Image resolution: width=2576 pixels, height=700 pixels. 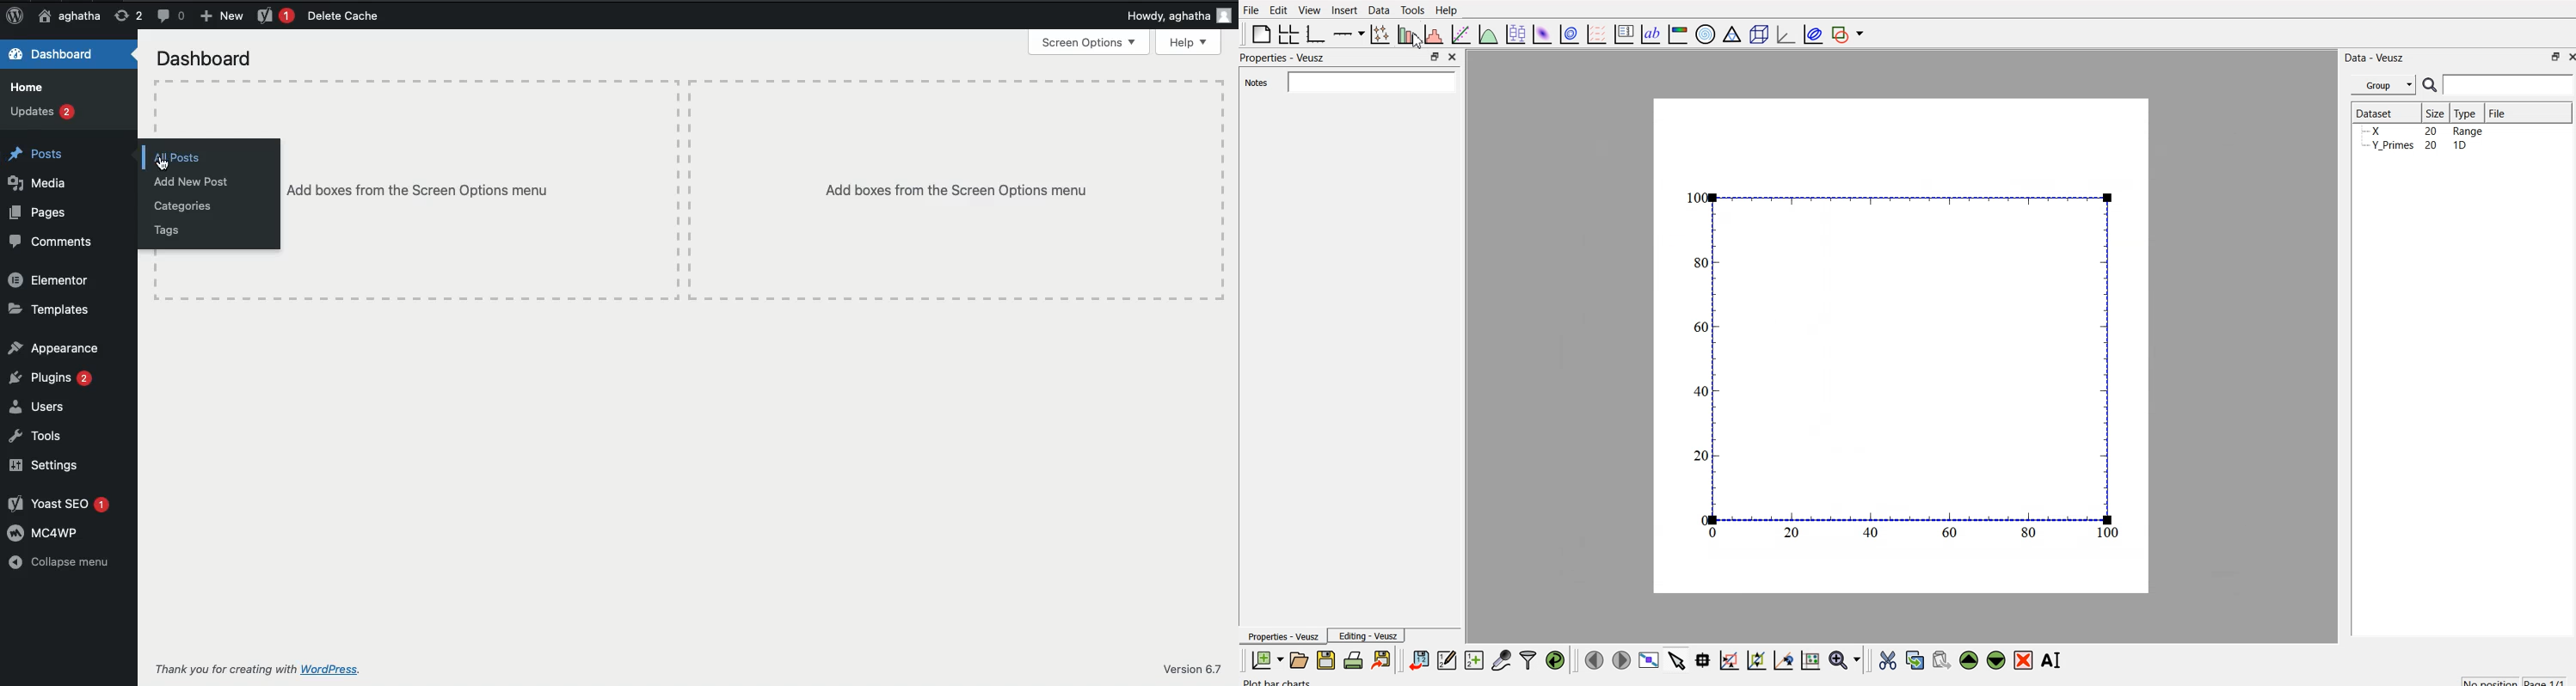 I want to click on zoom menu, so click(x=1845, y=659).